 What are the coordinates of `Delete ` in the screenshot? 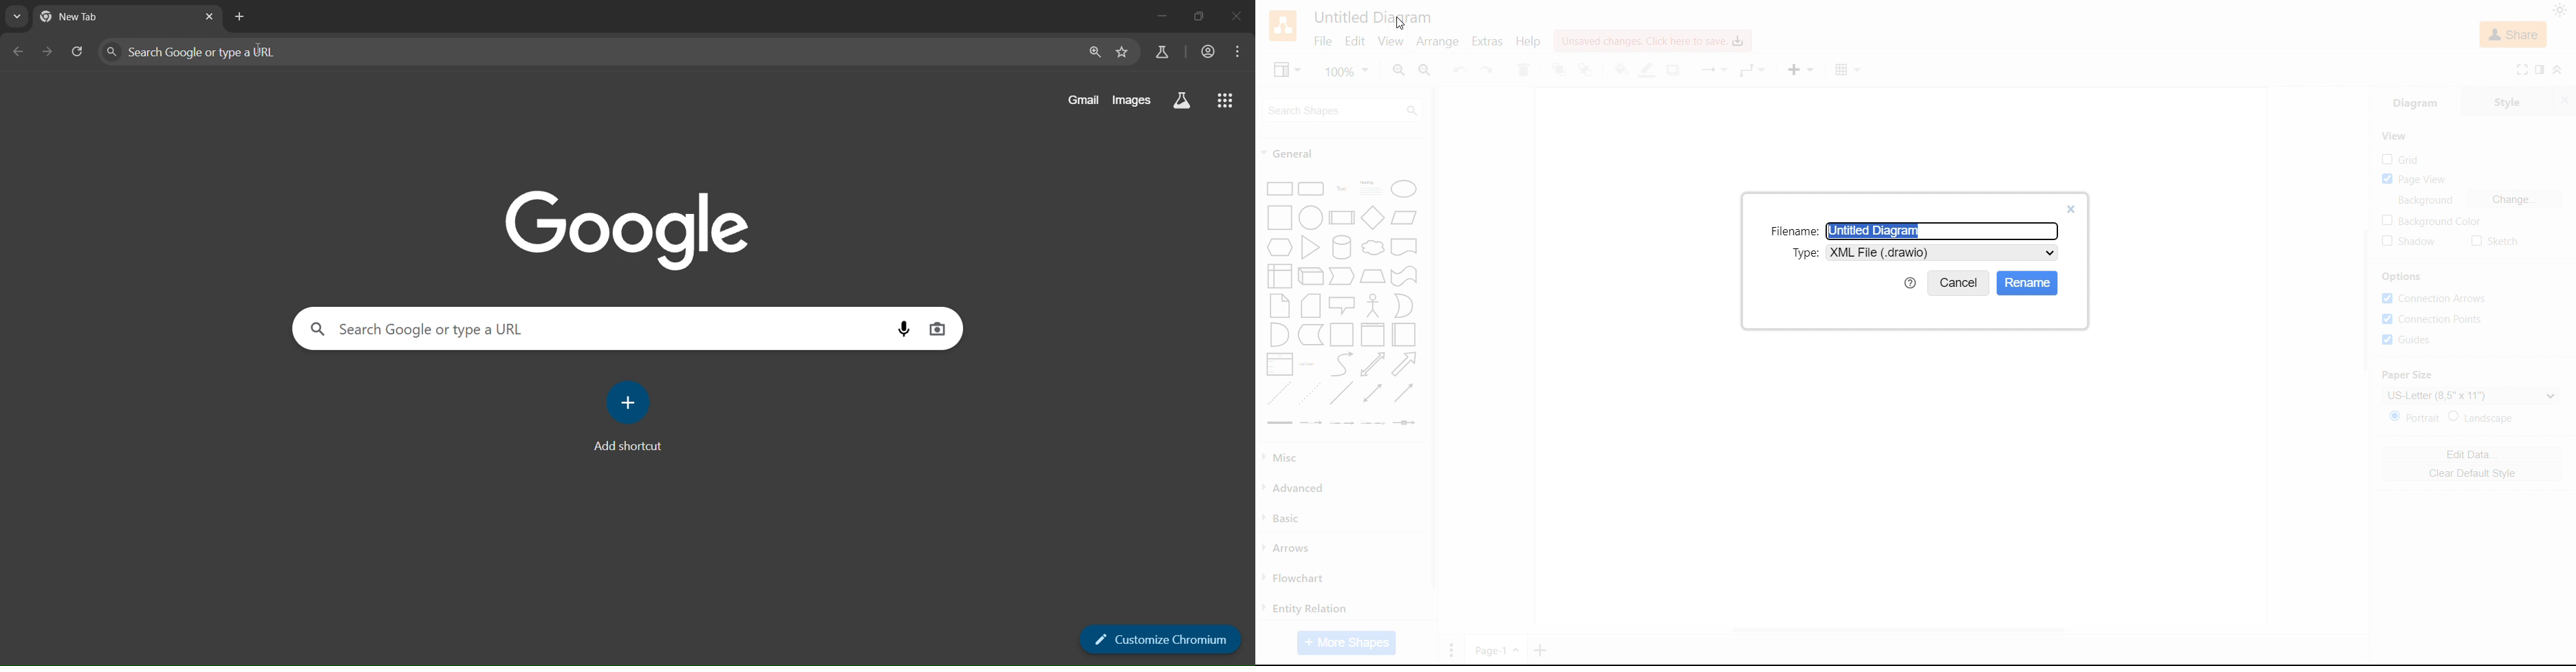 It's located at (1524, 69).